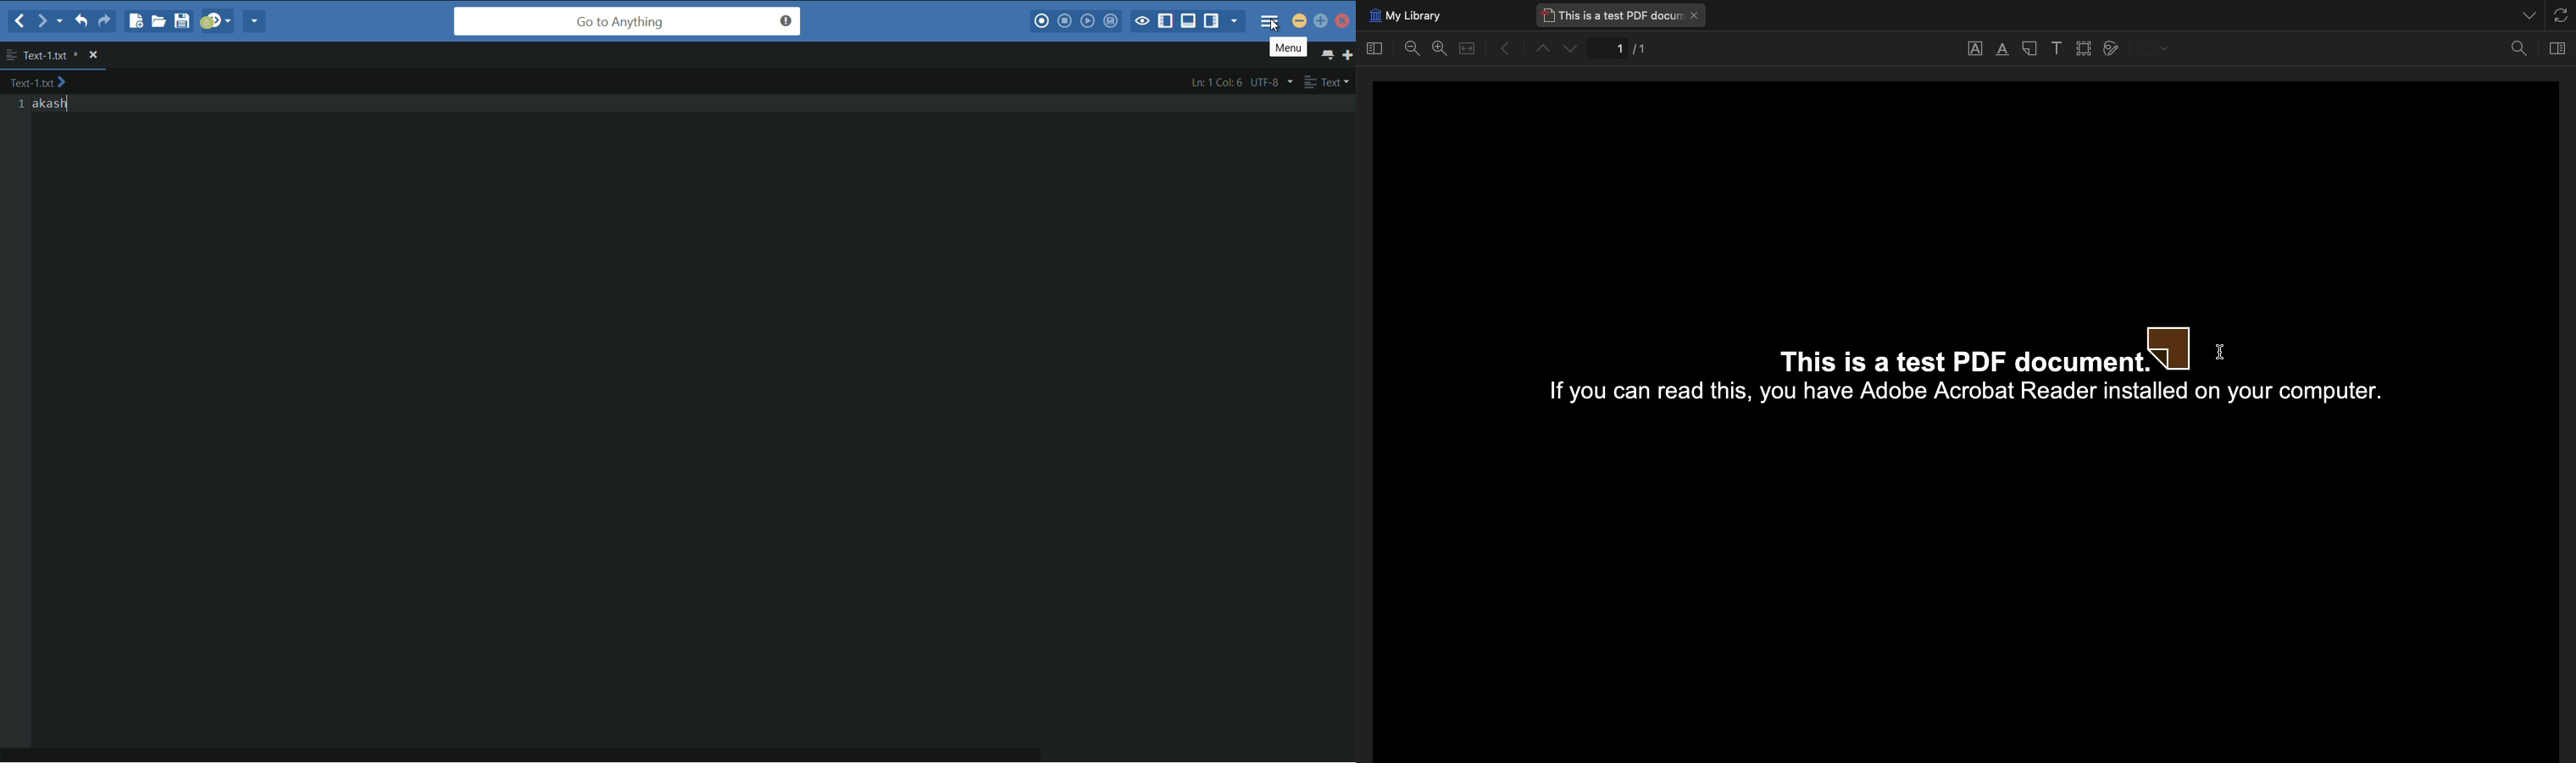 The image size is (2576, 784). Describe the element at coordinates (1238, 20) in the screenshot. I see `show specific sidebar/tab` at that location.